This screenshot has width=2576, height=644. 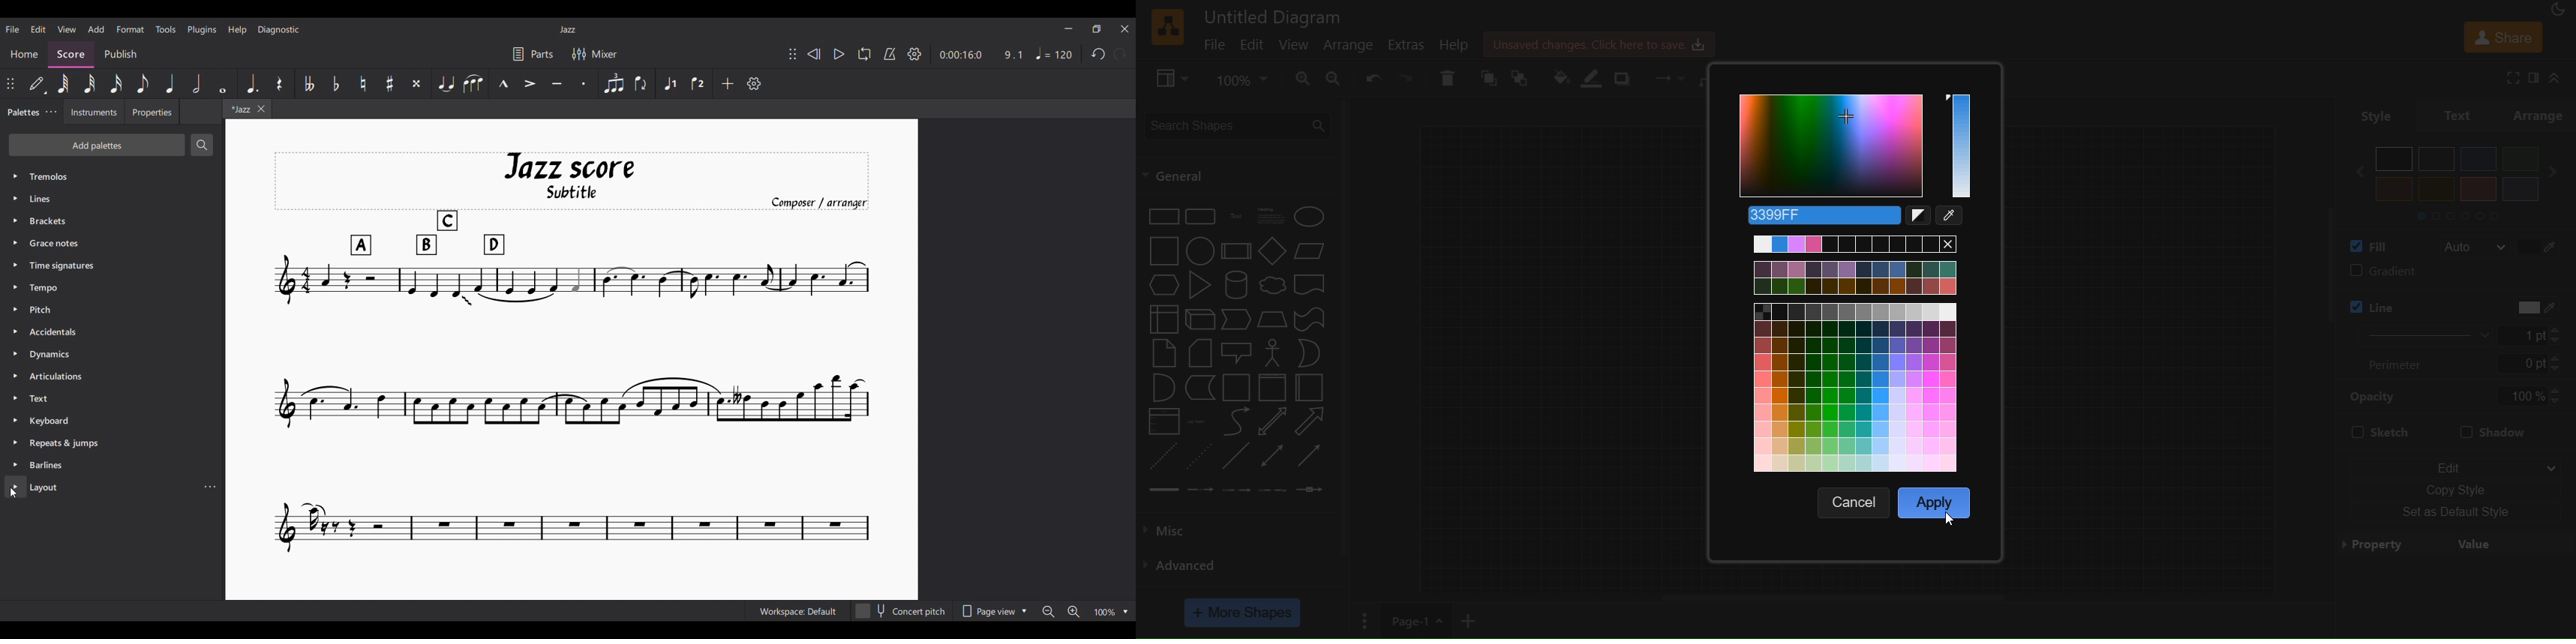 I want to click on Help menu, so click(x=238, y=30).